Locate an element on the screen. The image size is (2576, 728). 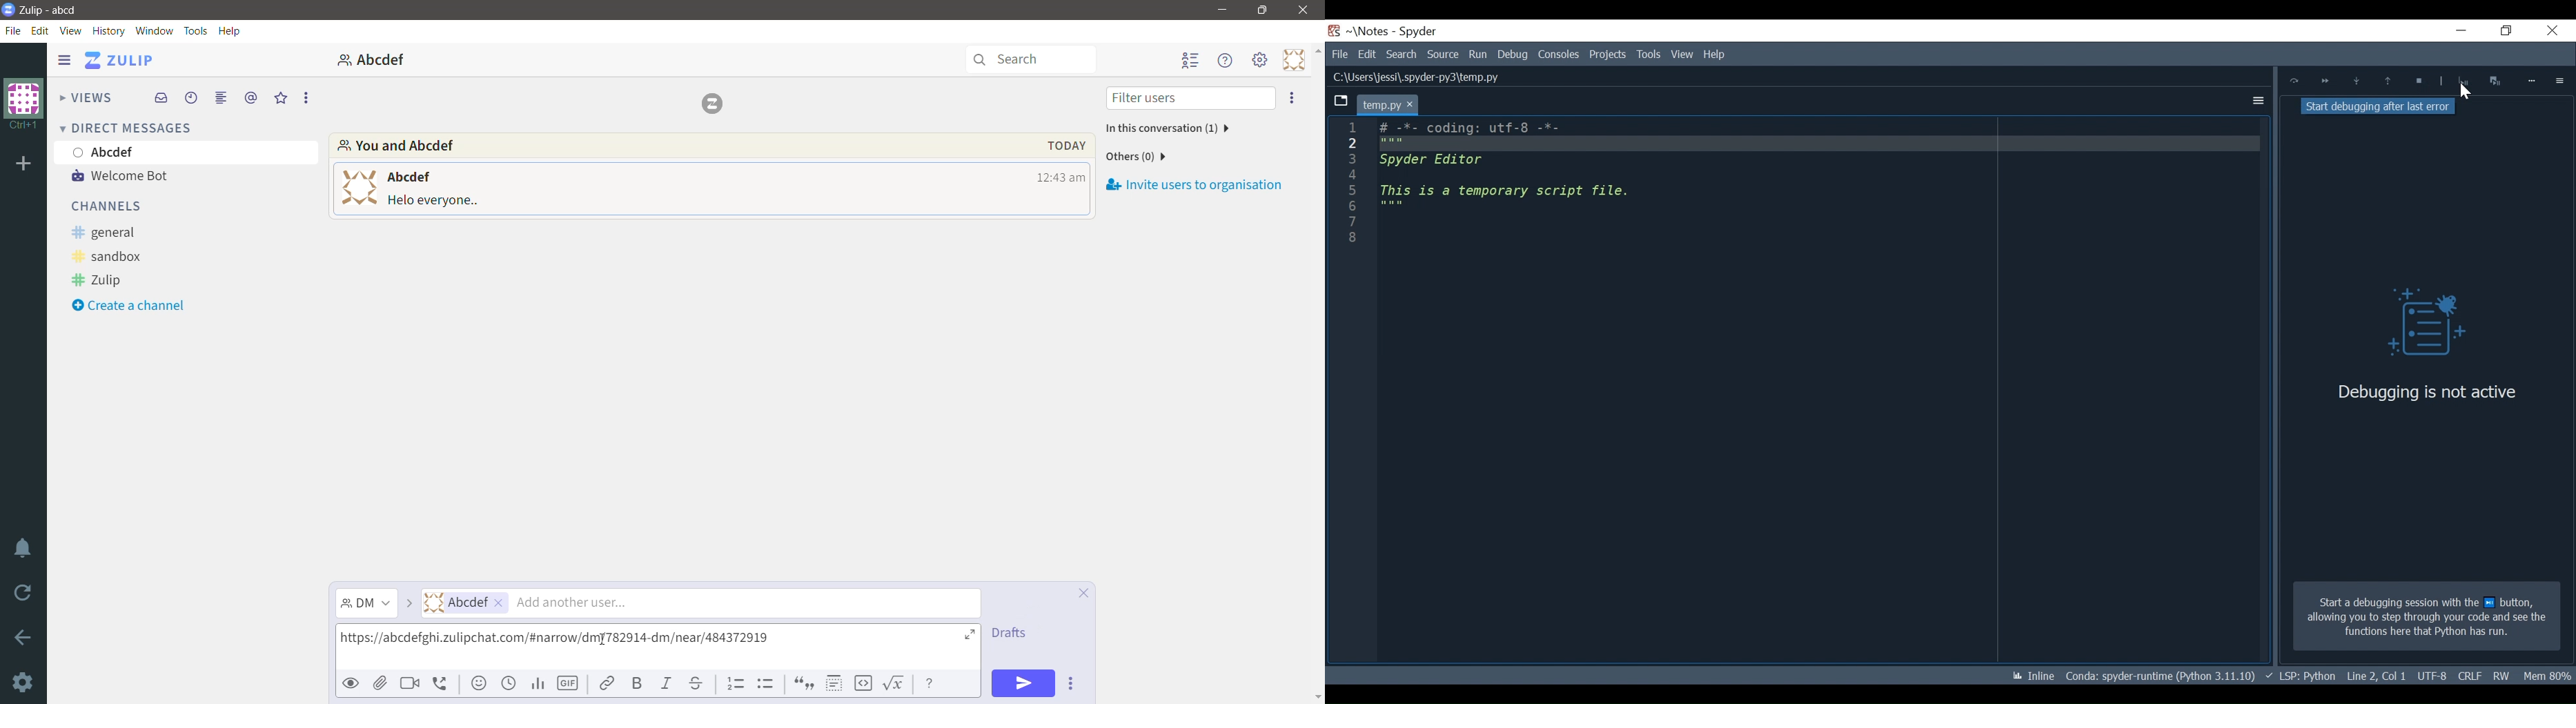
Minimize is located at coordinates (2454, 32).